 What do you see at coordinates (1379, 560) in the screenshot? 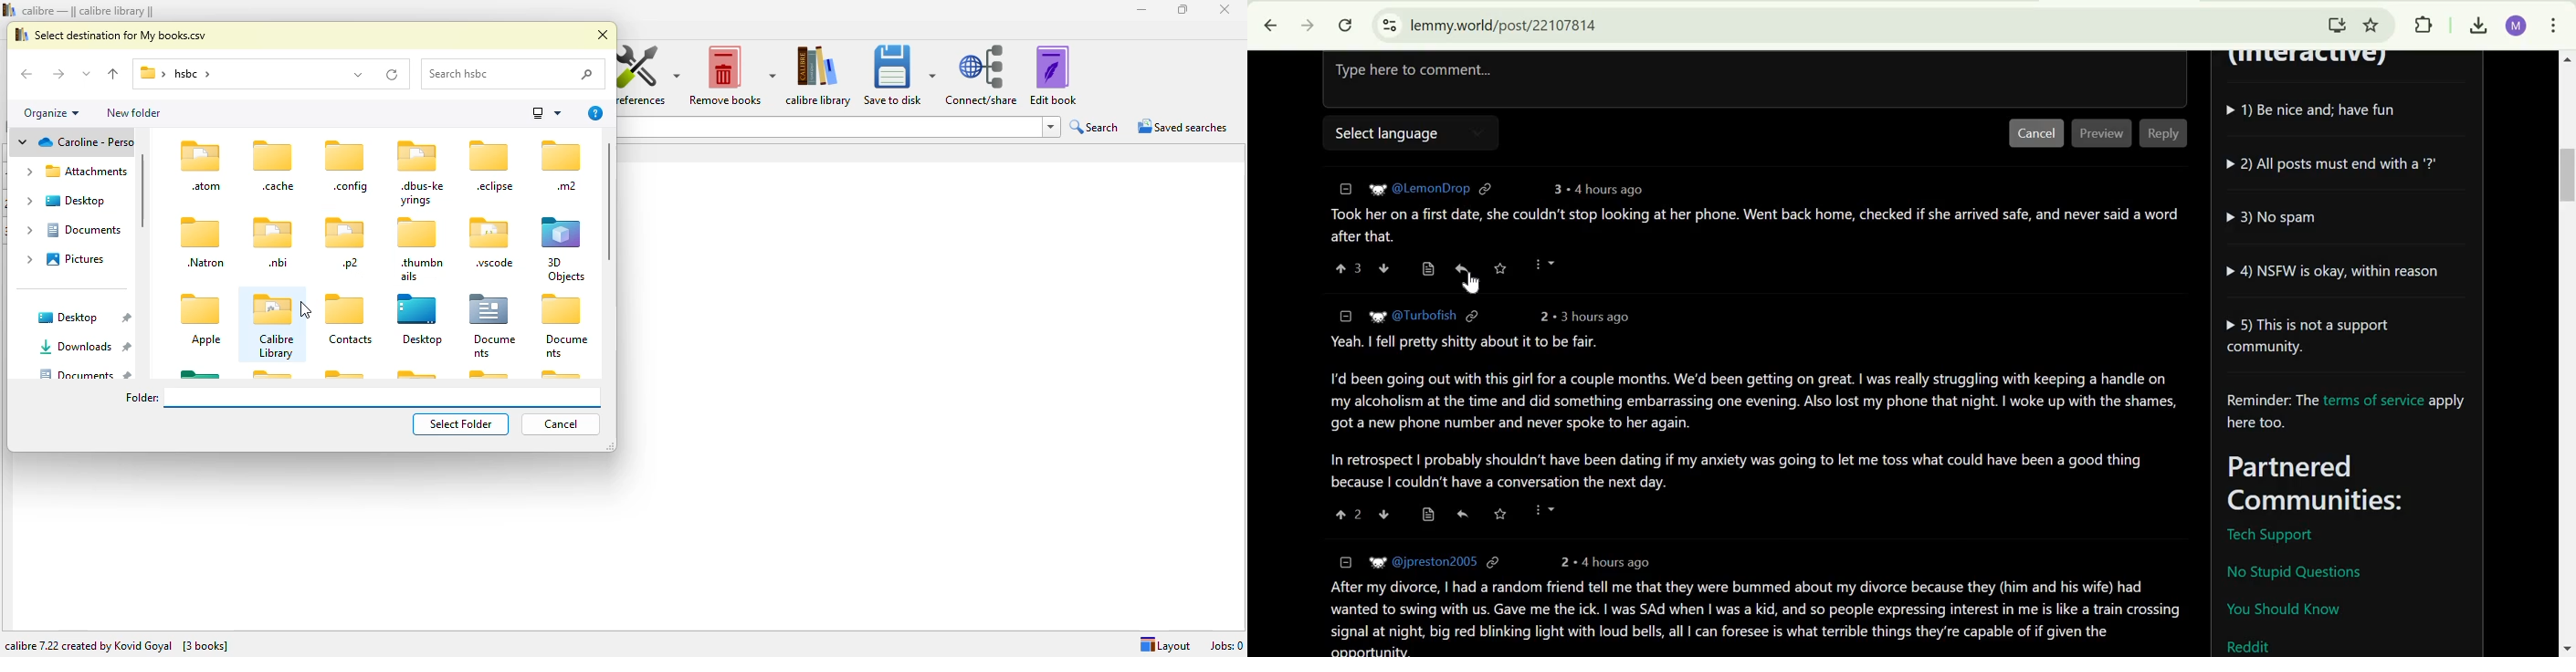
I see `picture` at bounding box center [1379, 560].